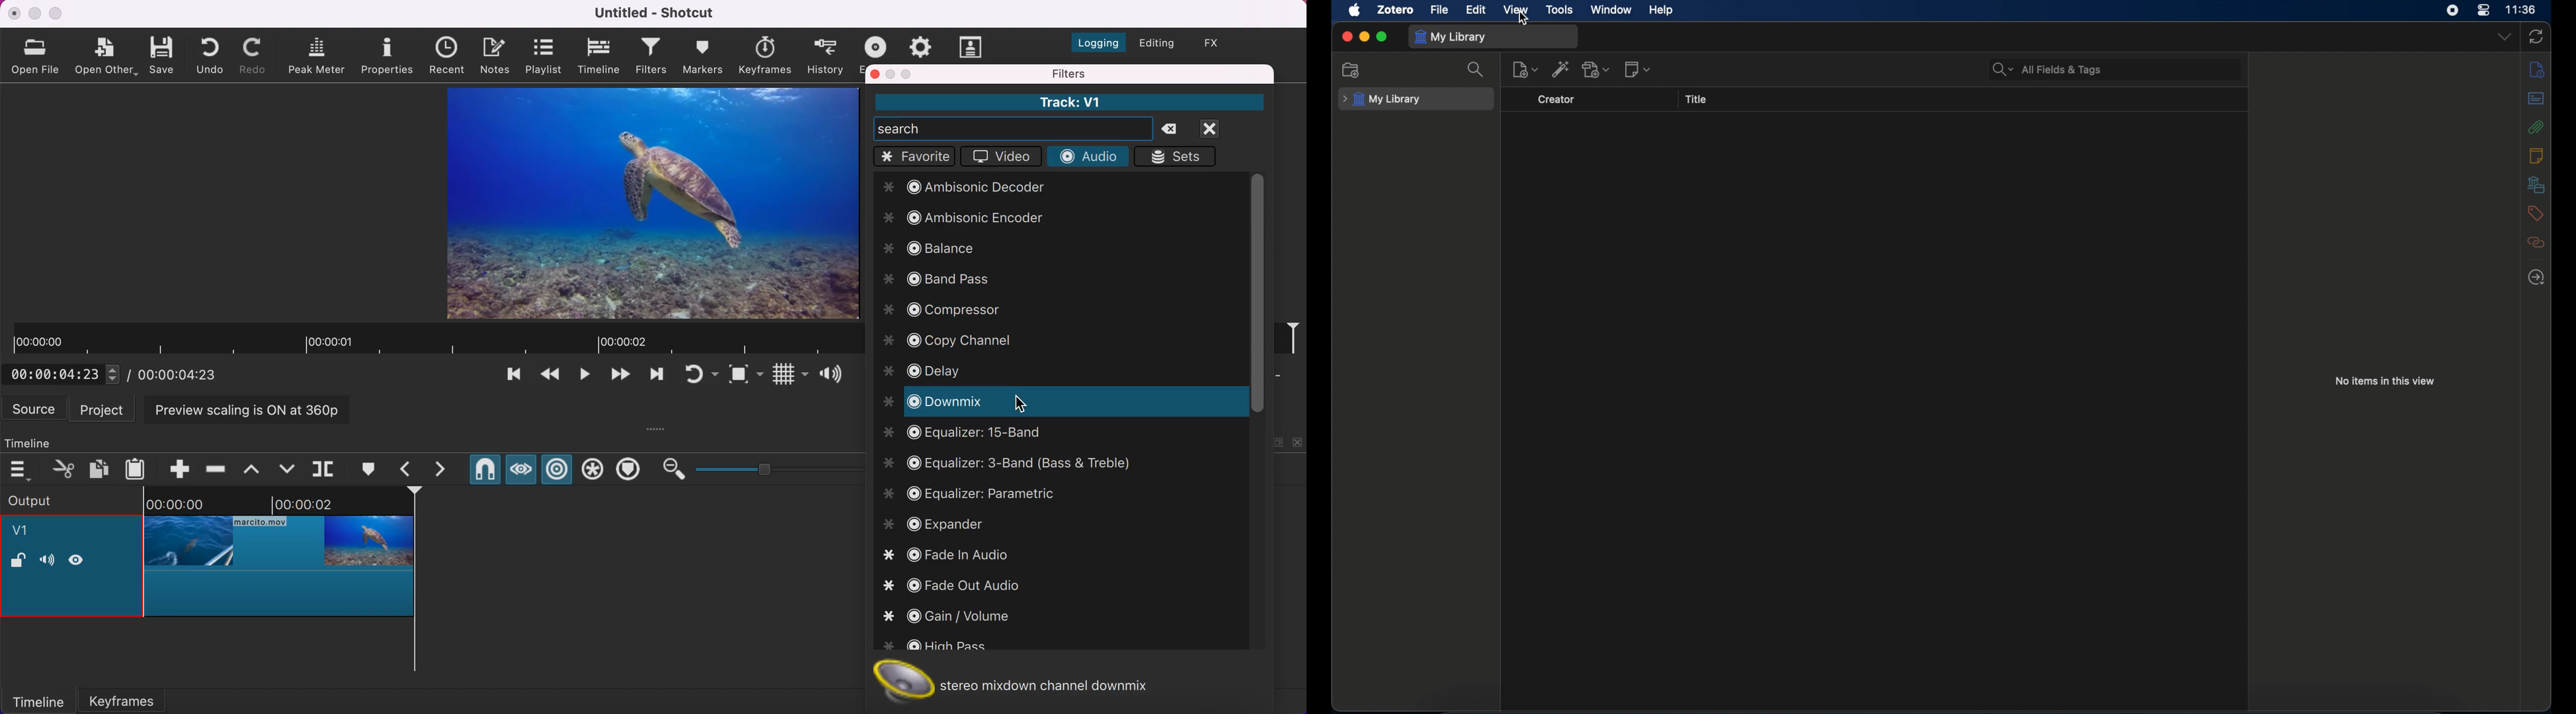  What do you see at coordinates (875, 74) in the screenshot?
I see `close` at bounding box center [875, 74].